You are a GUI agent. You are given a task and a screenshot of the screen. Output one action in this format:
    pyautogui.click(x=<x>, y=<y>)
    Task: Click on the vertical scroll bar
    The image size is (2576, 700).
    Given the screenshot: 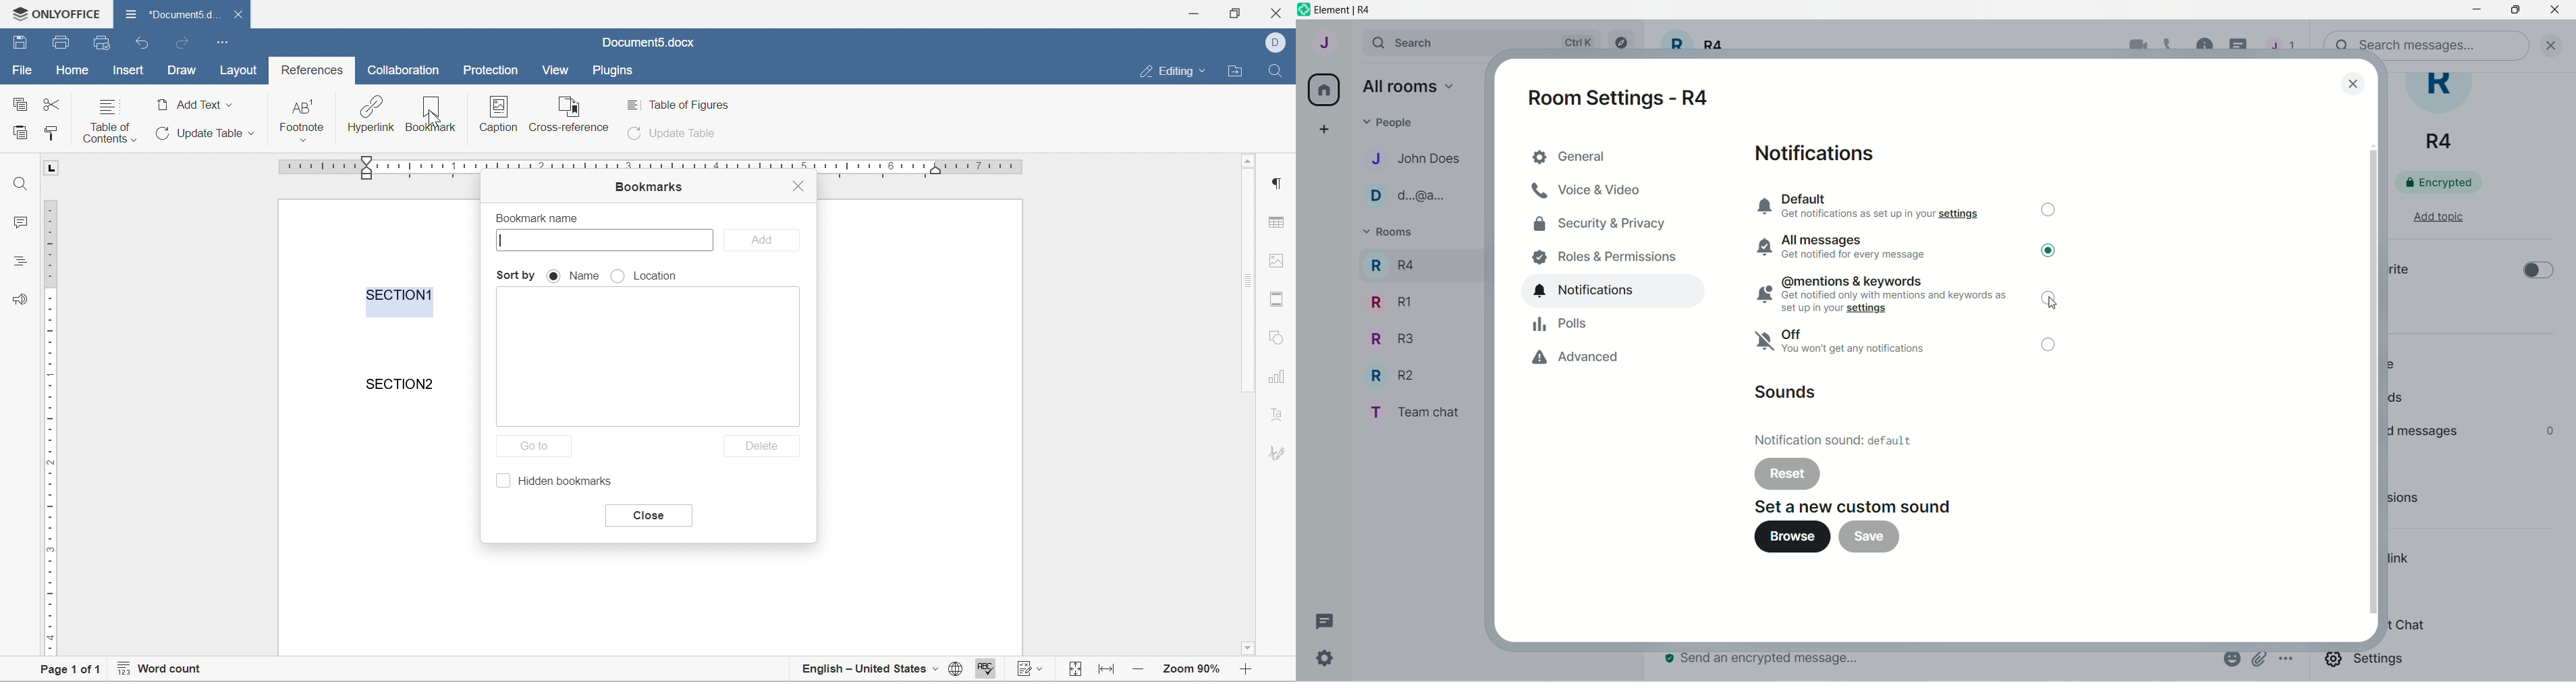 What is the action you would take?
    pyautogui.click(x=2374, y=378)
    